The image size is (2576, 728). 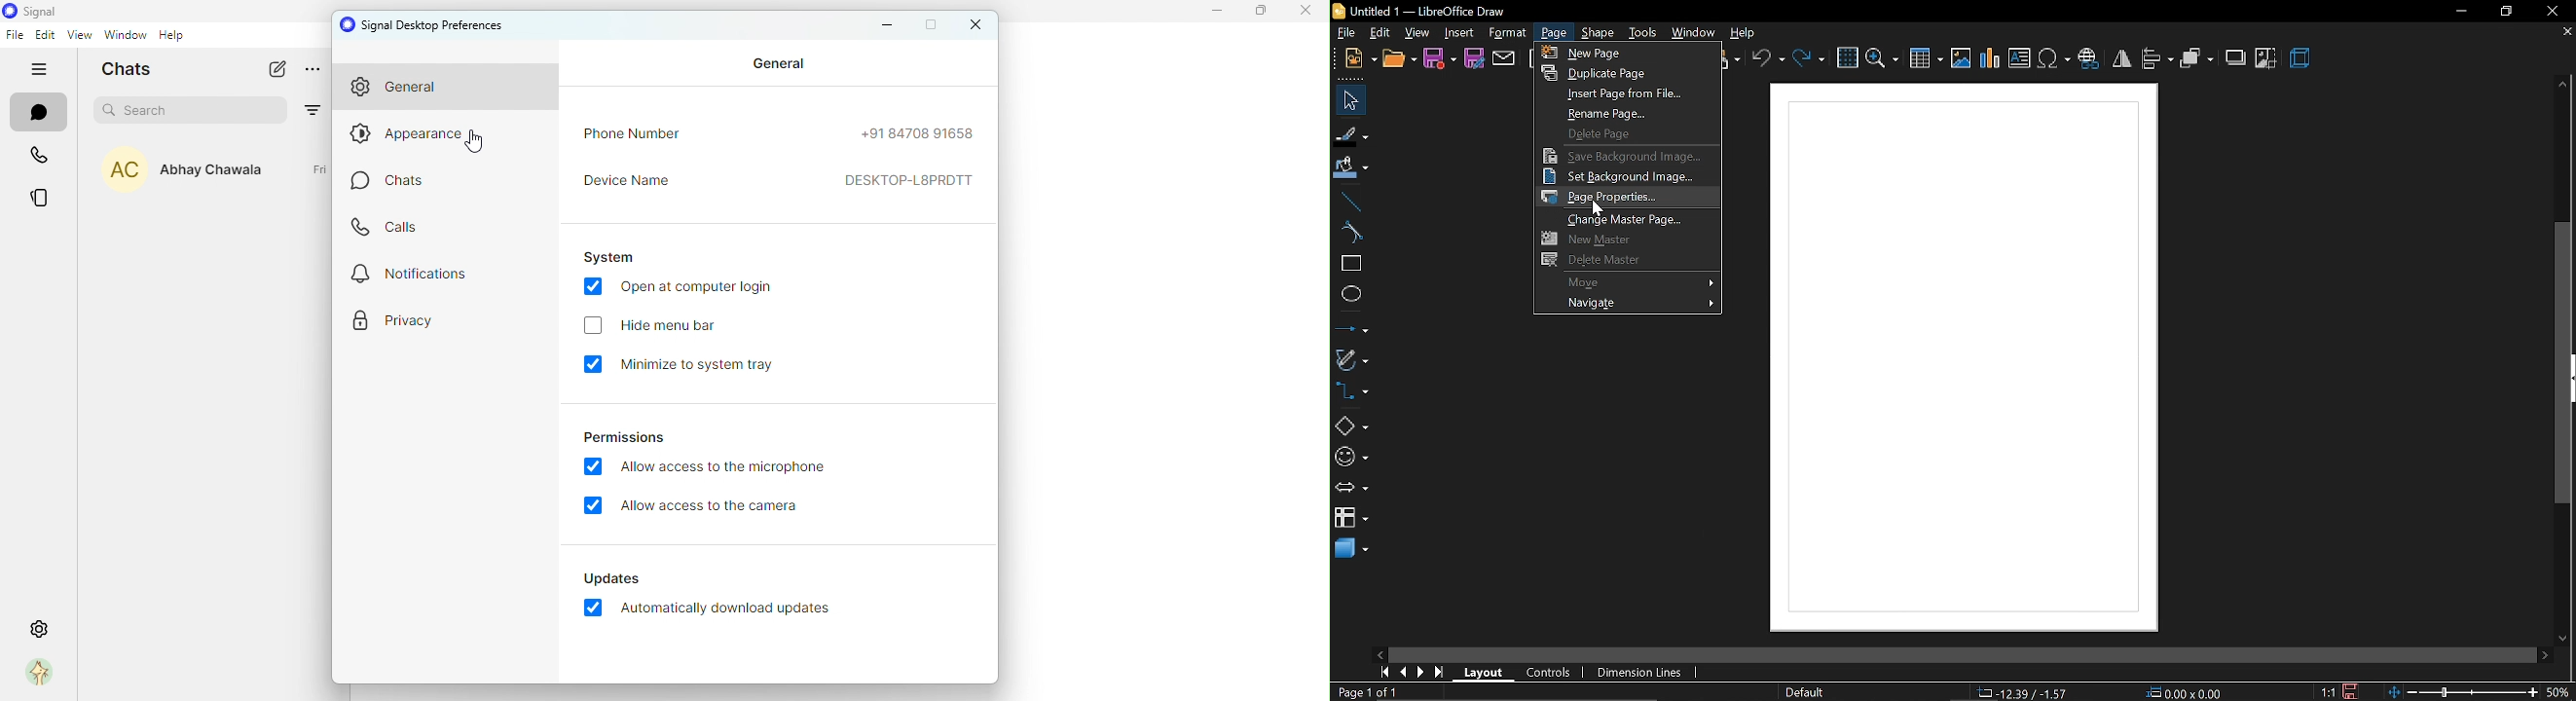 I want to click on permissions, so click(x=611, y=436).